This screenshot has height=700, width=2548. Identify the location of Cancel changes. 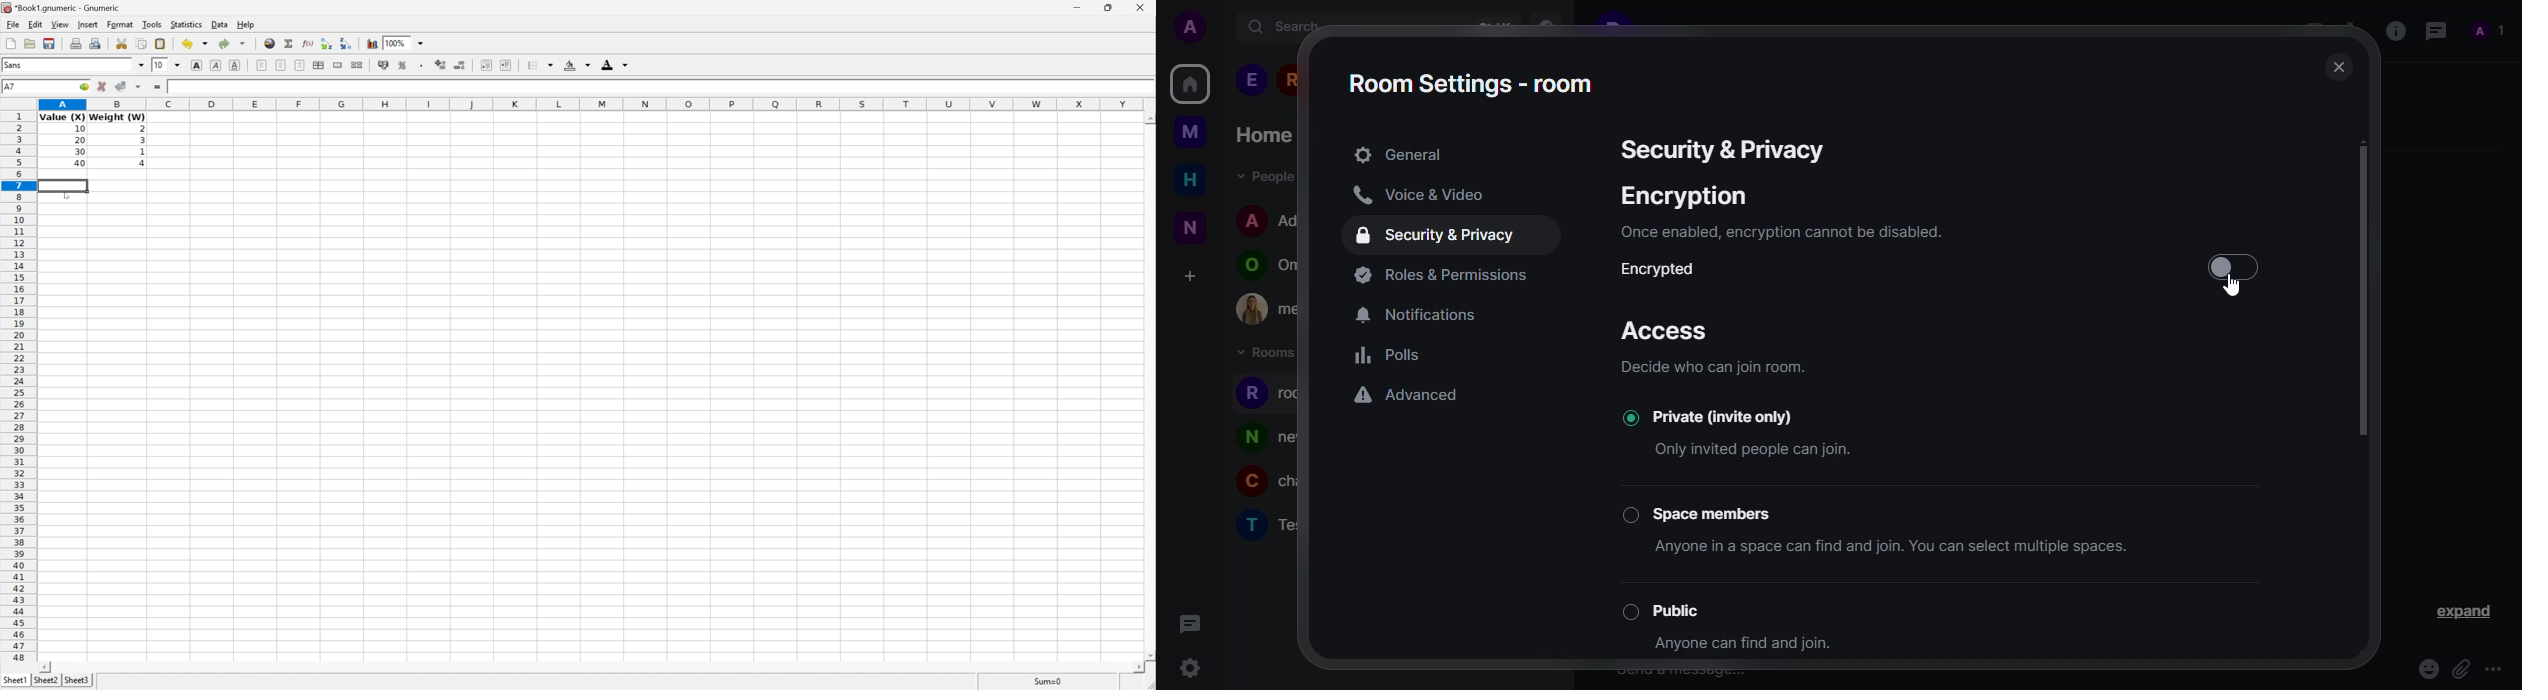
(101, 86).